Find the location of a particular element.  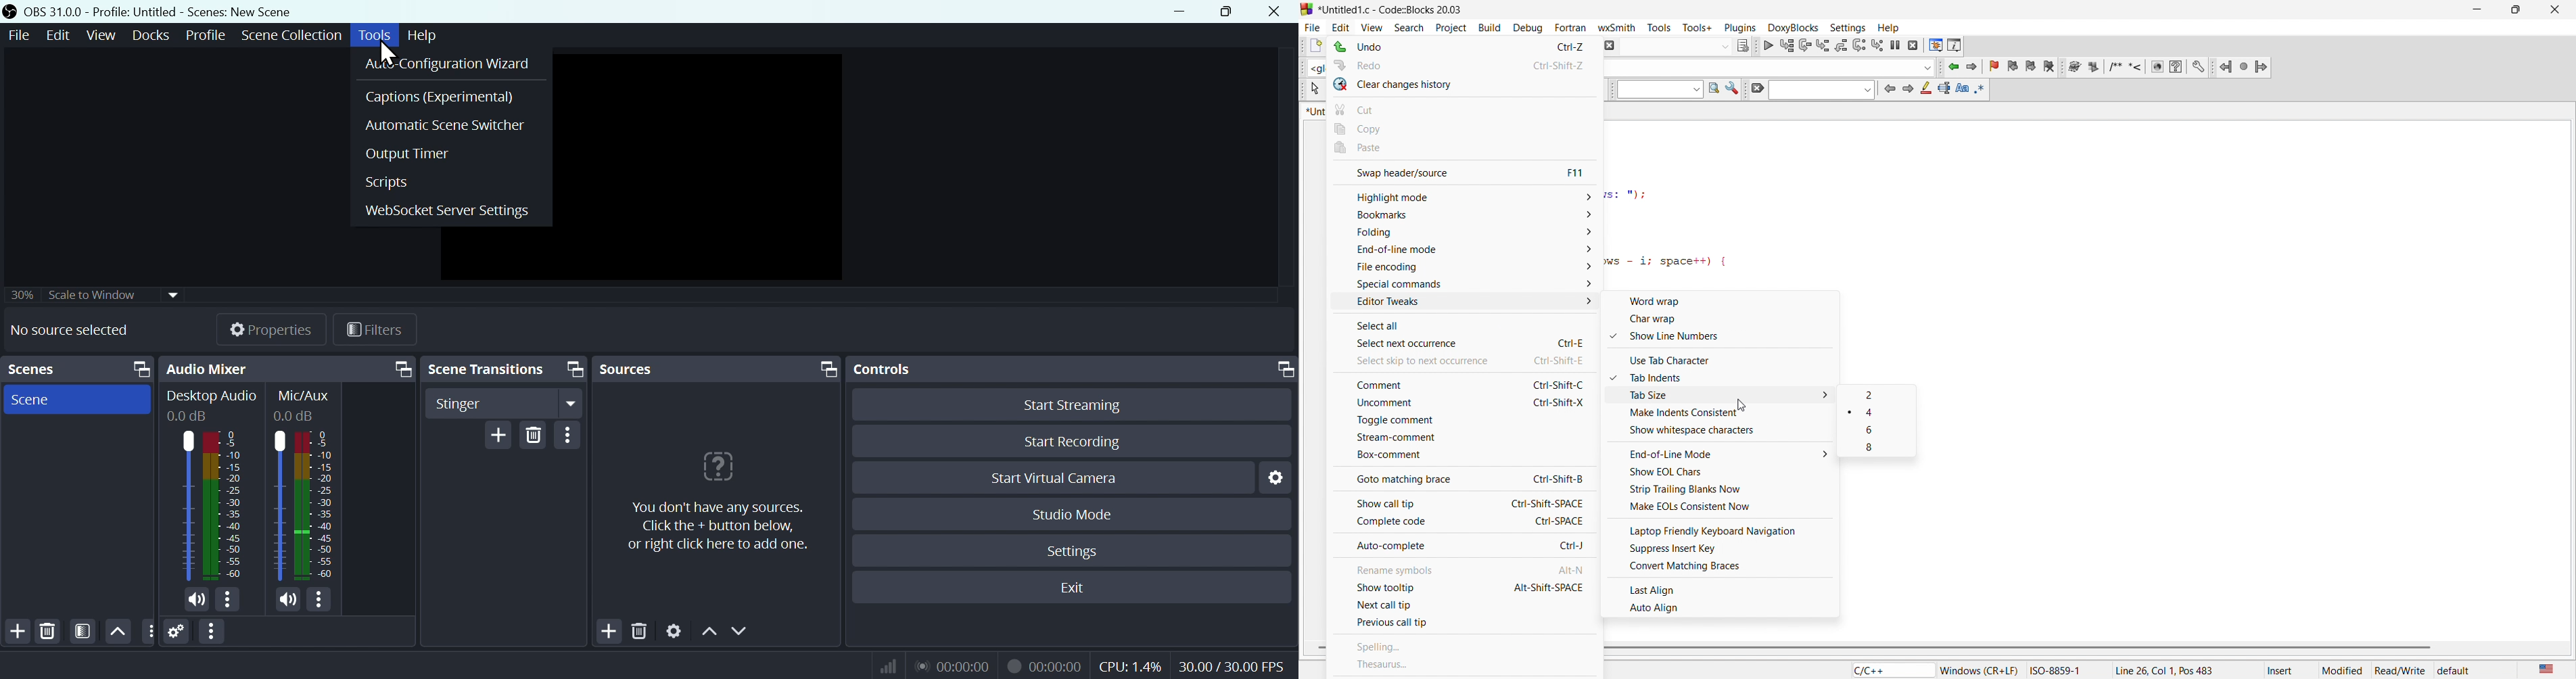

Edit is located at coordinates (60, 36).